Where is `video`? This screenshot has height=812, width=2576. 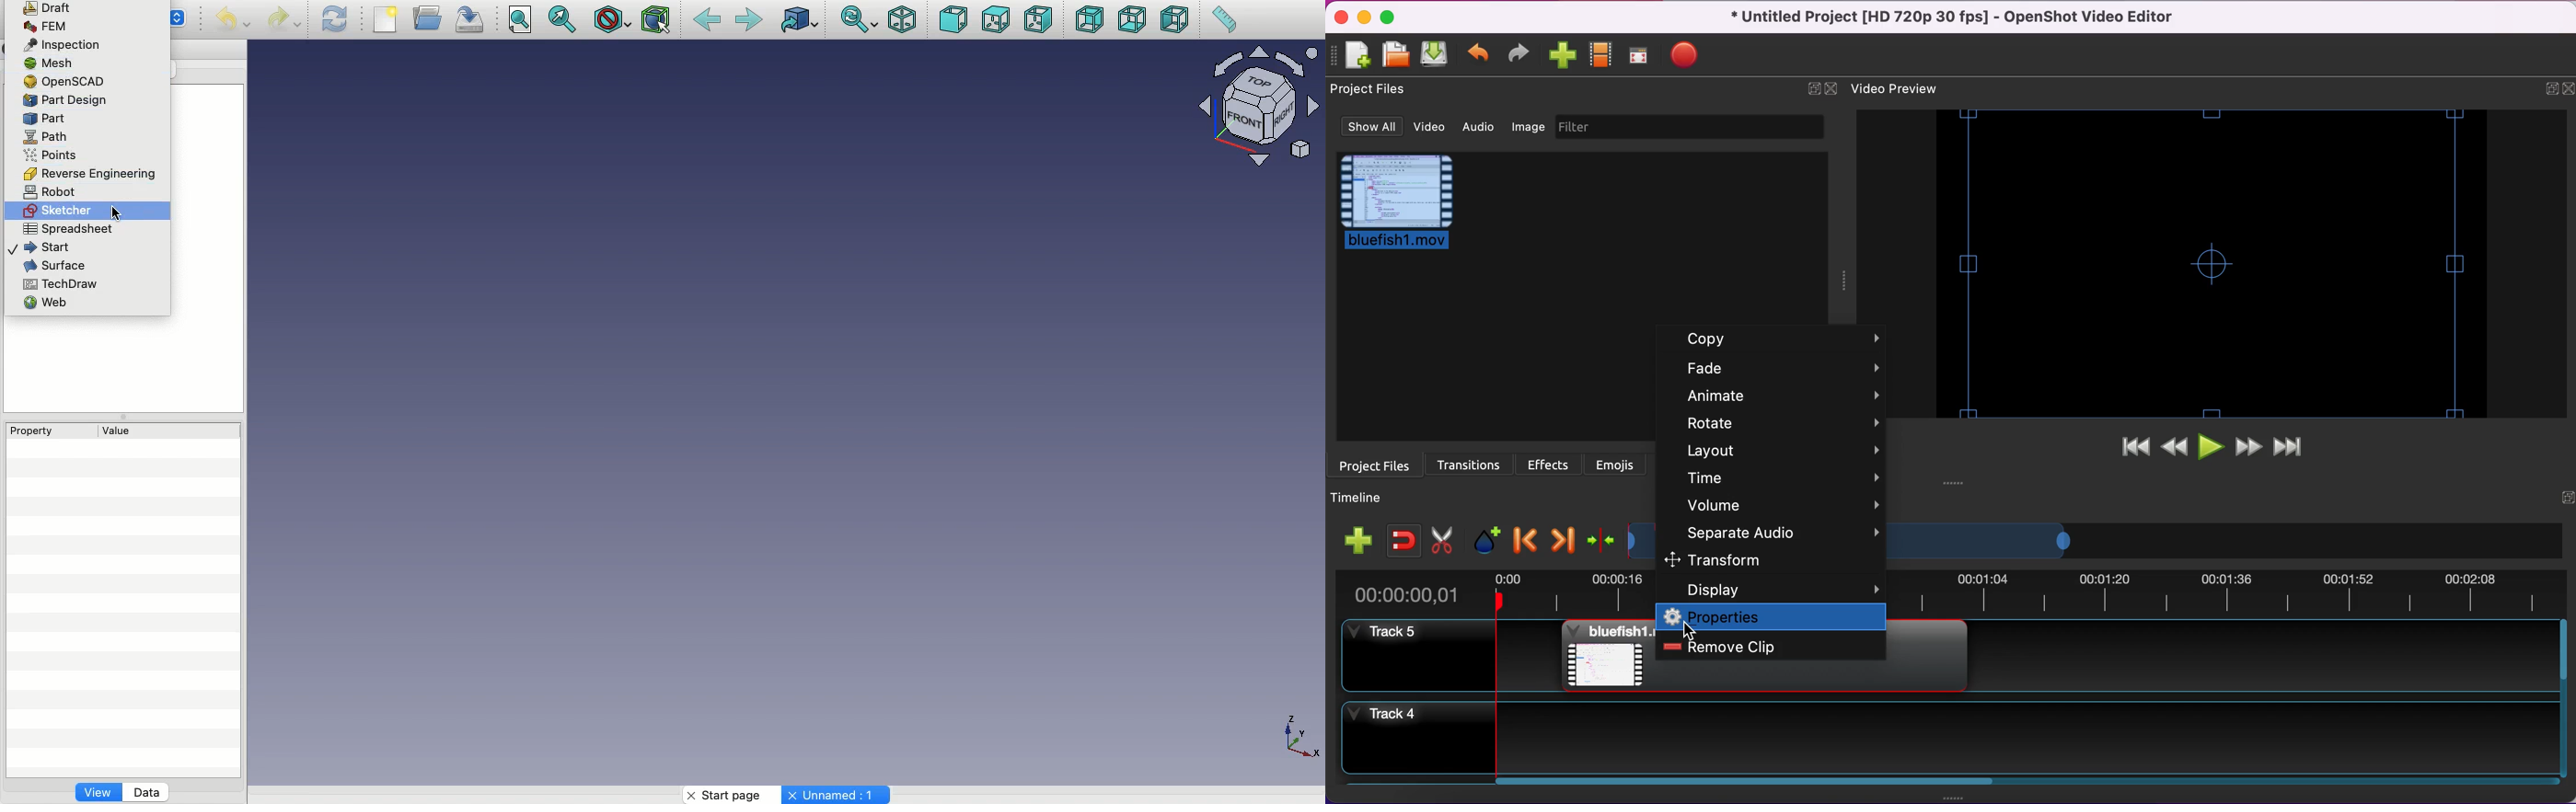 video is located at coordinates (1423, 127).